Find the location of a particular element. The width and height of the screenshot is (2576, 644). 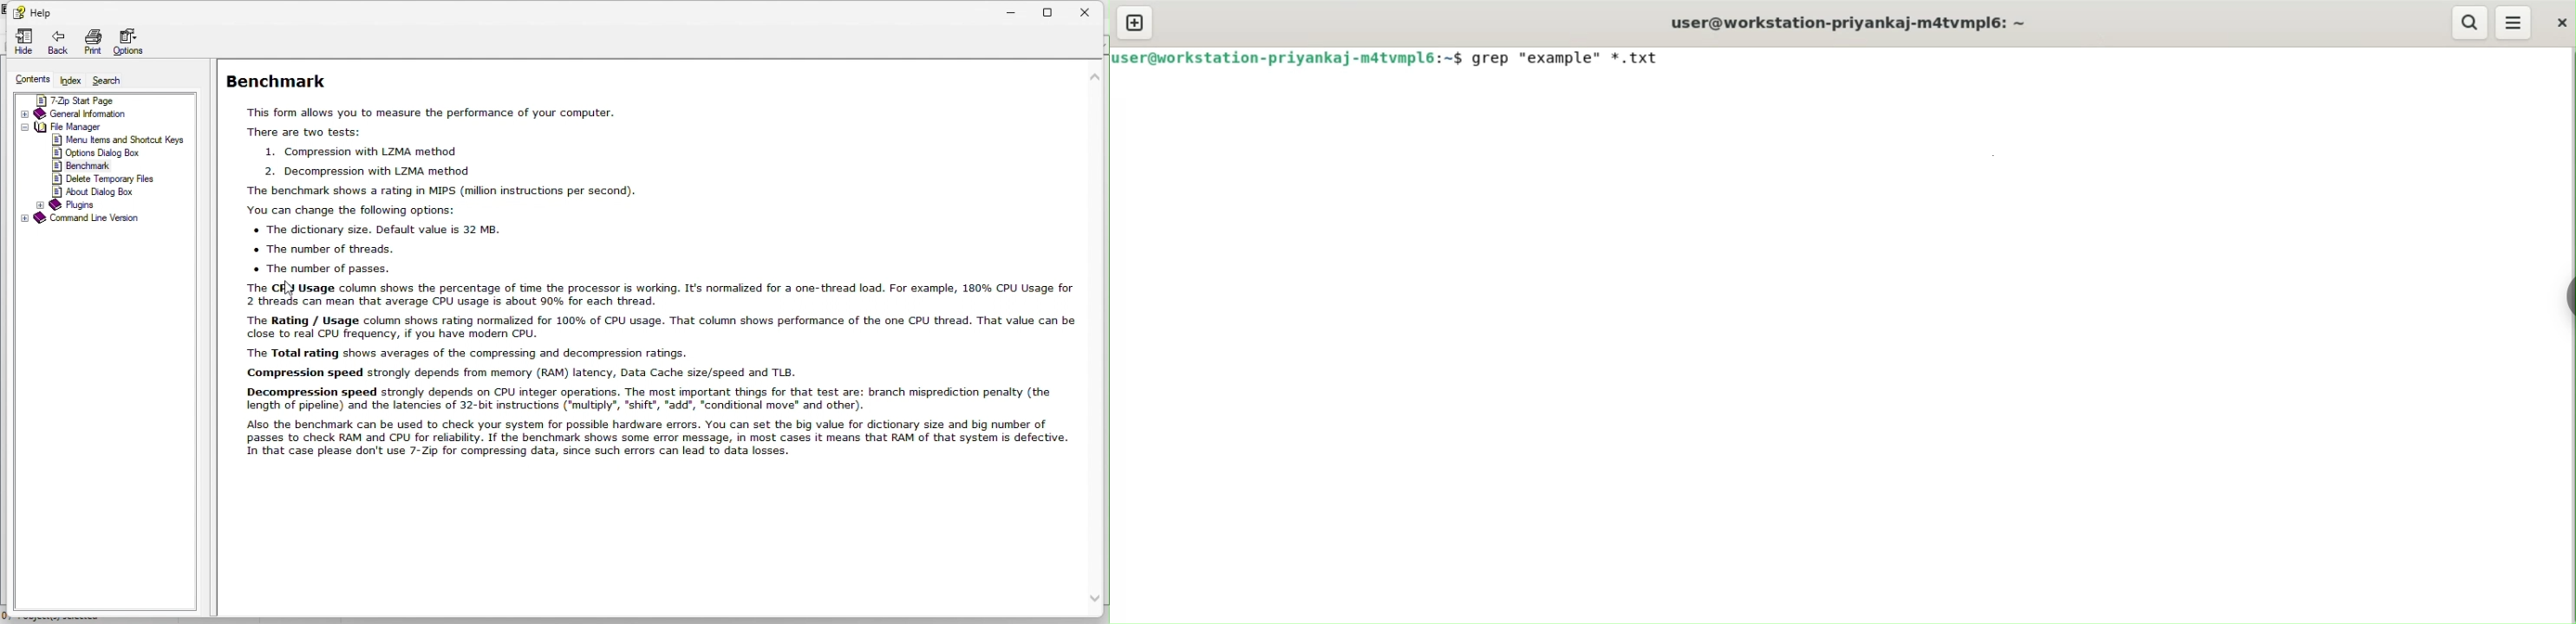

Minimise is located at coordinates (1009, 10).